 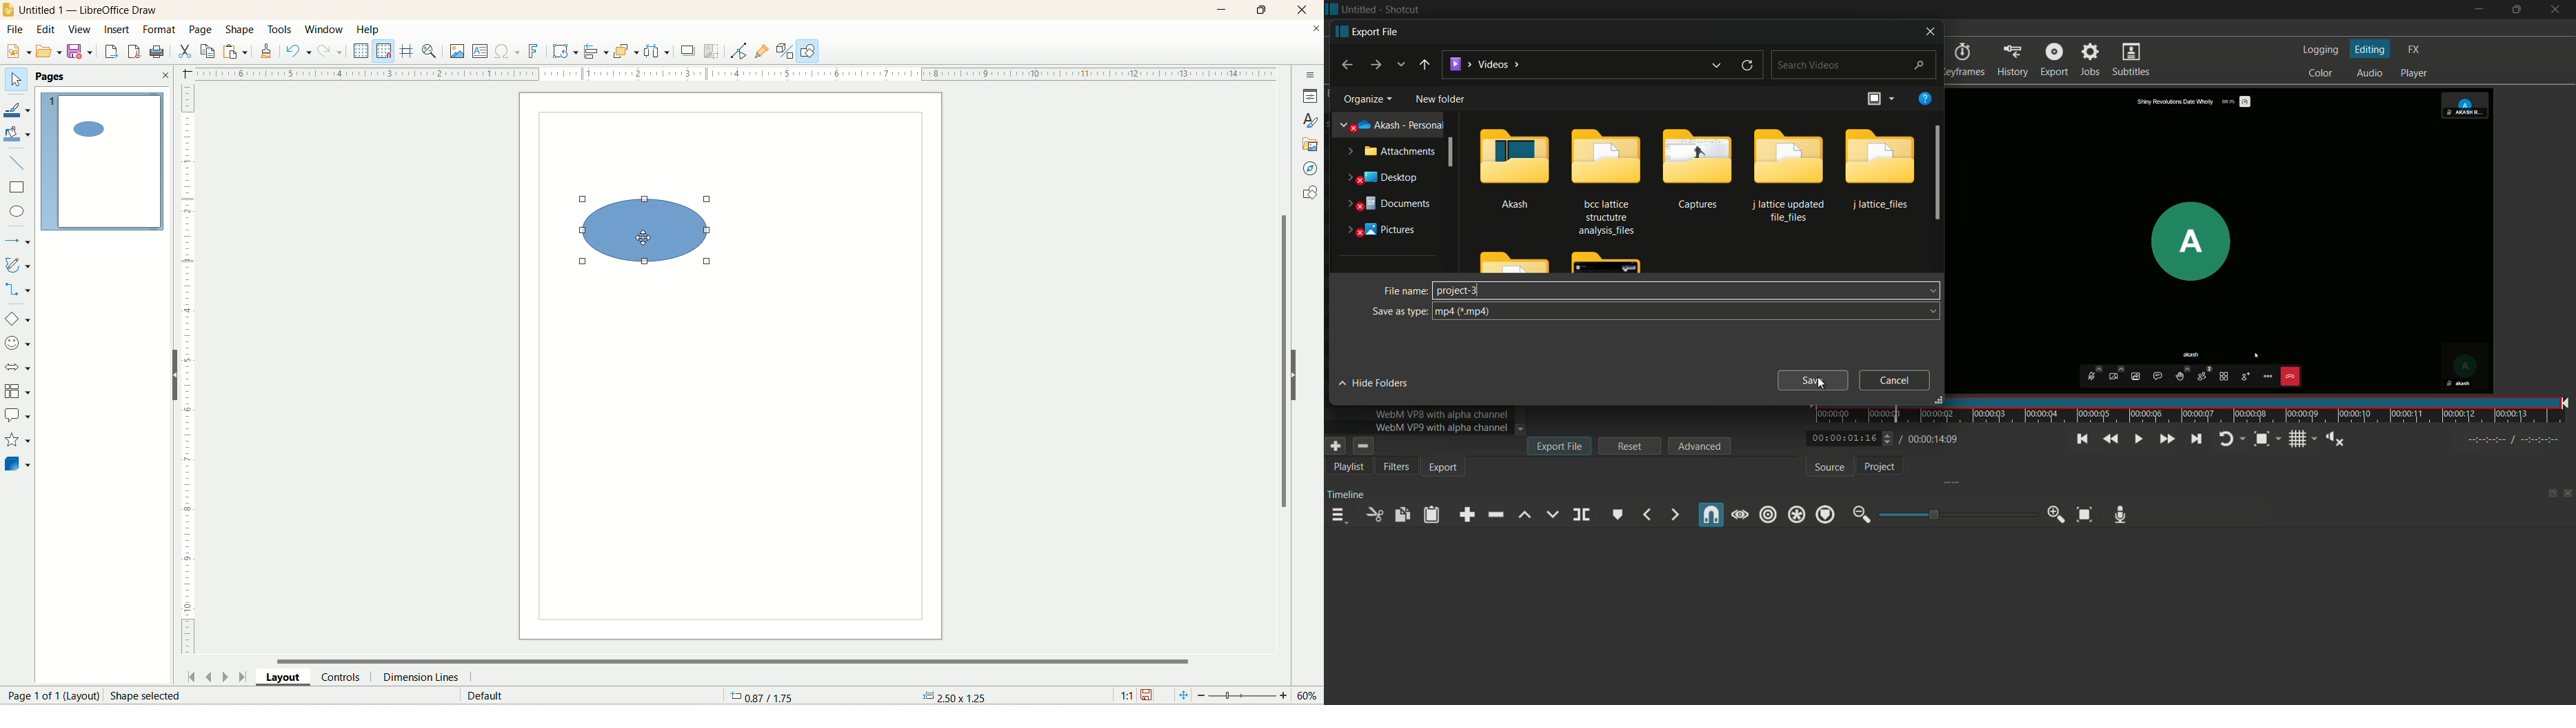 What do you see at coordinates (169, 374) in the screenshot?
I see `hide` at bounding box center [169, 374].